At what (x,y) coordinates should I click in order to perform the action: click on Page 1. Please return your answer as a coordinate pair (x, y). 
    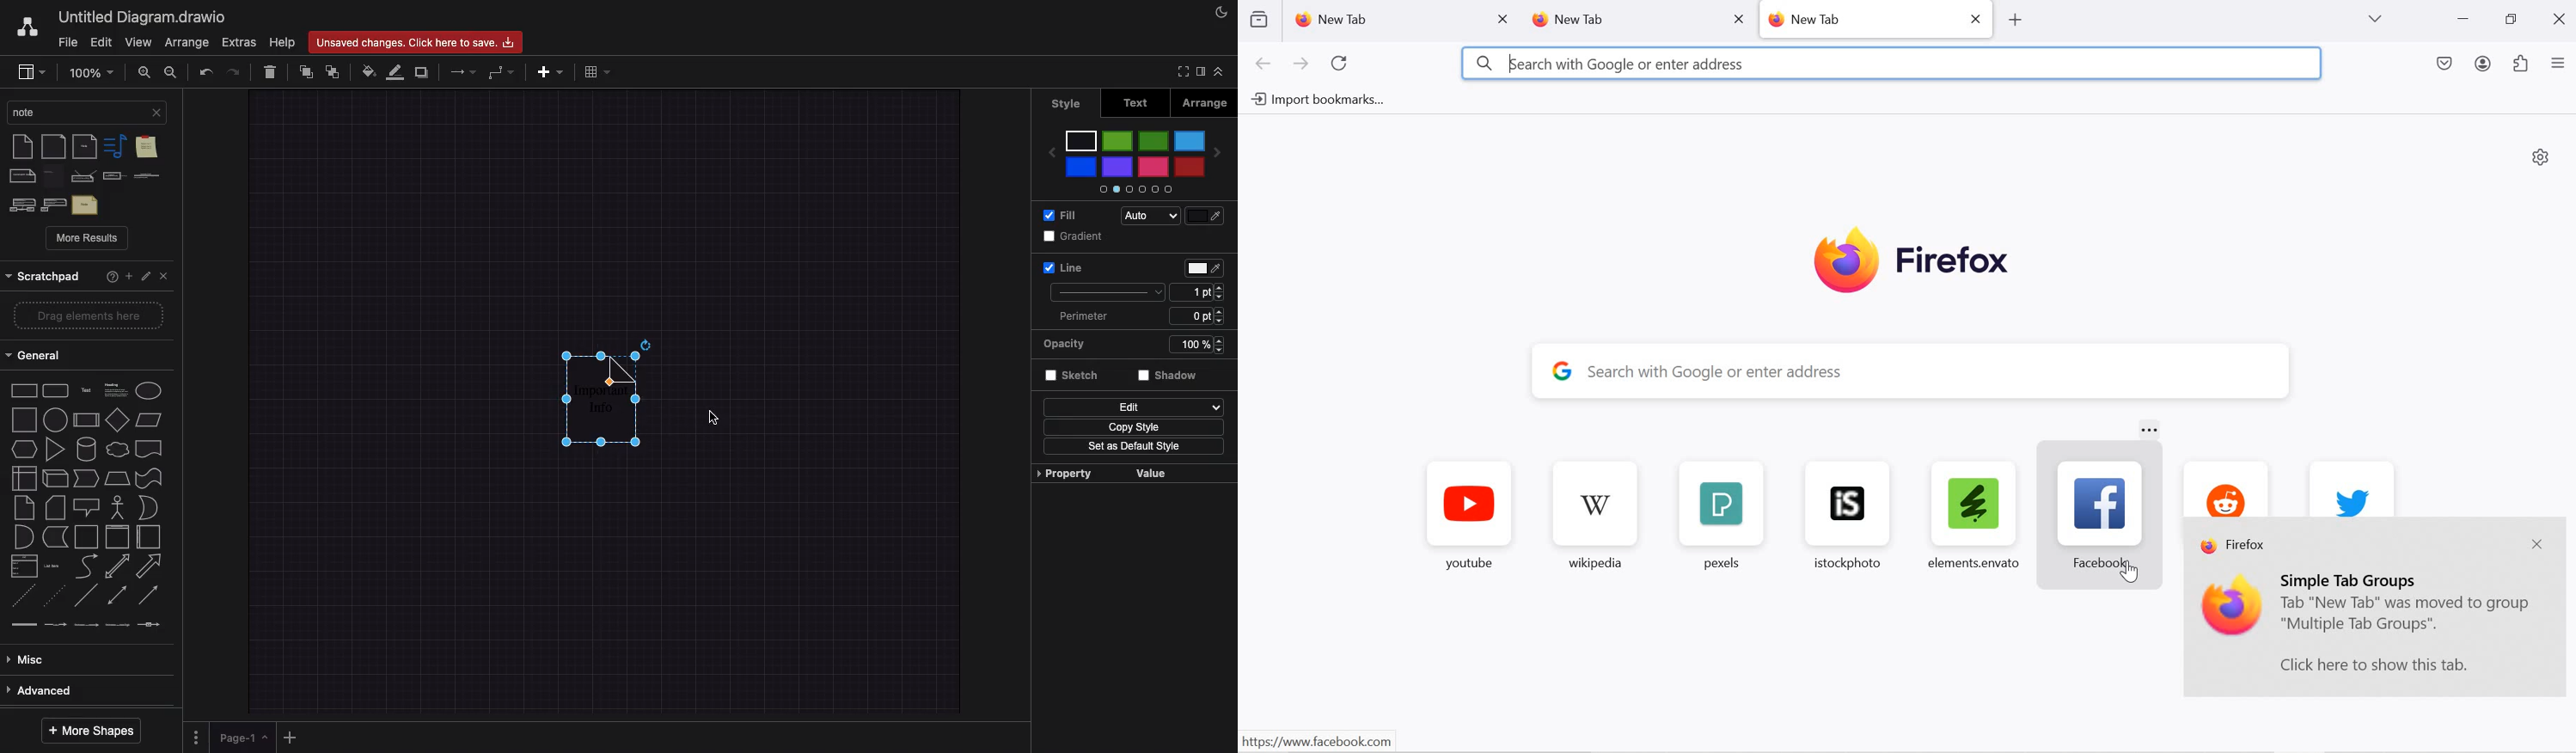
    Looking at the image, I should click on (242, 738).